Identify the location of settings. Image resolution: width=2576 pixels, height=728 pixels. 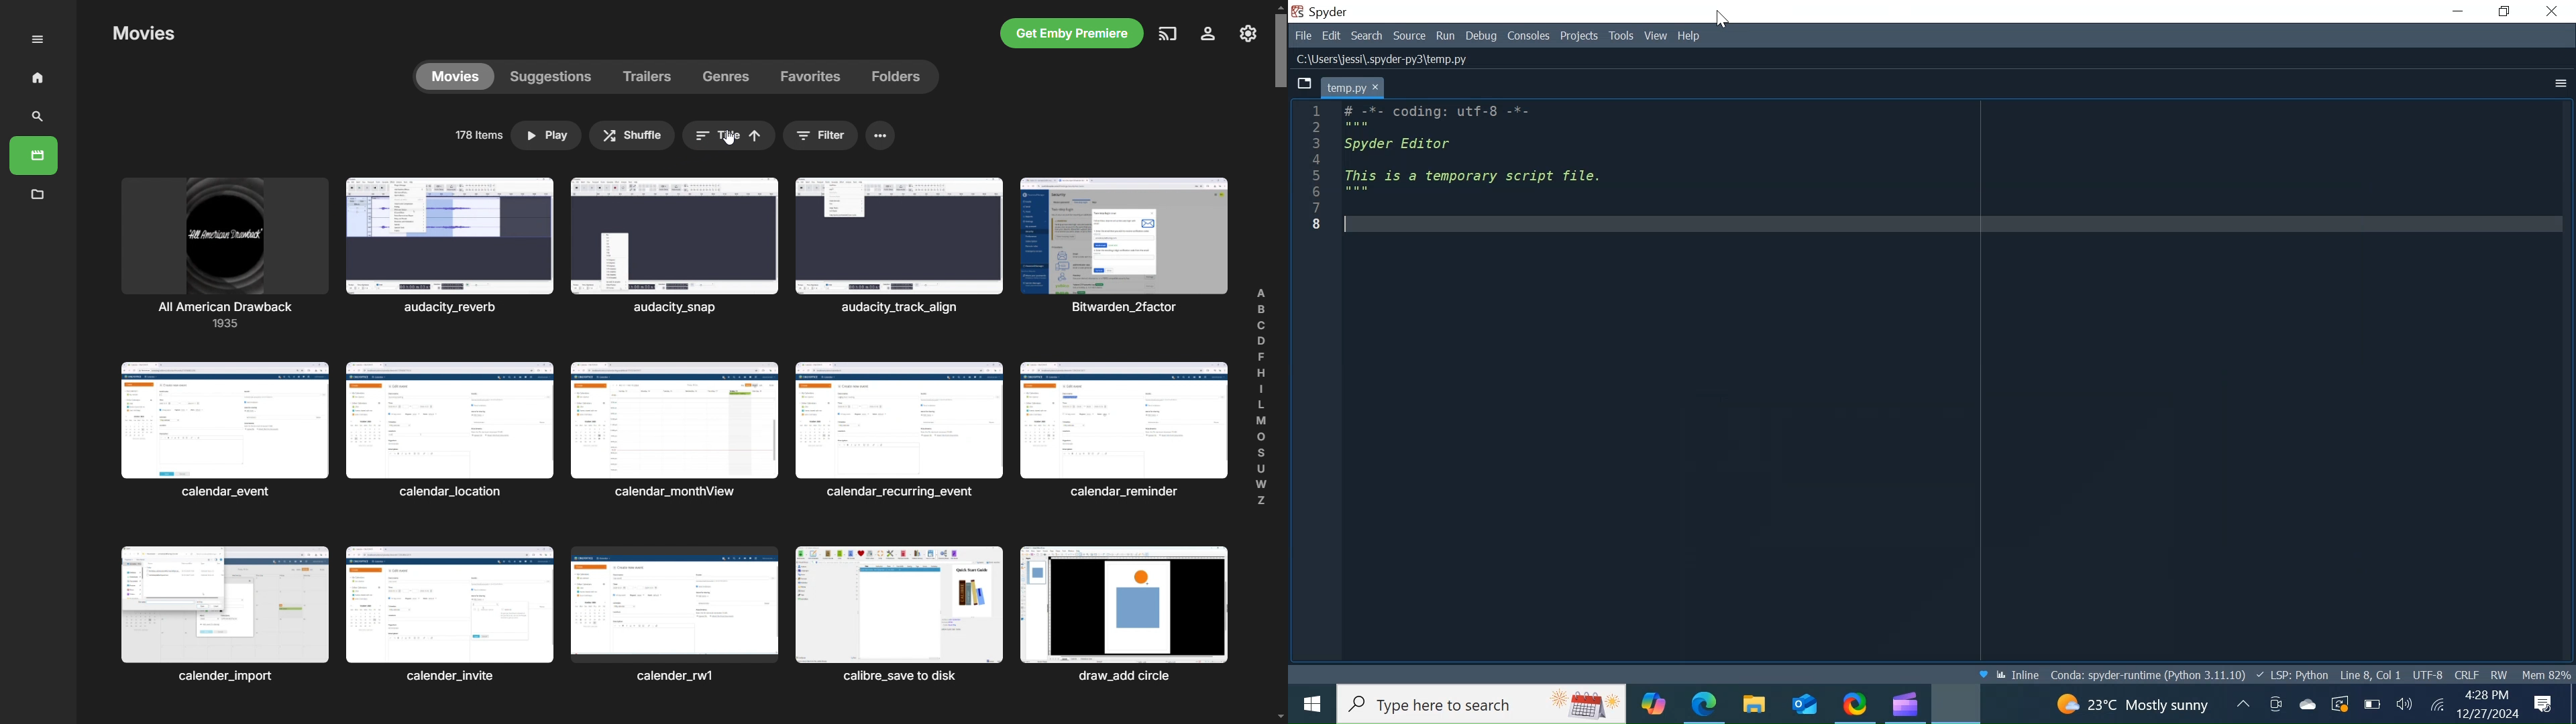
(1248, 33).